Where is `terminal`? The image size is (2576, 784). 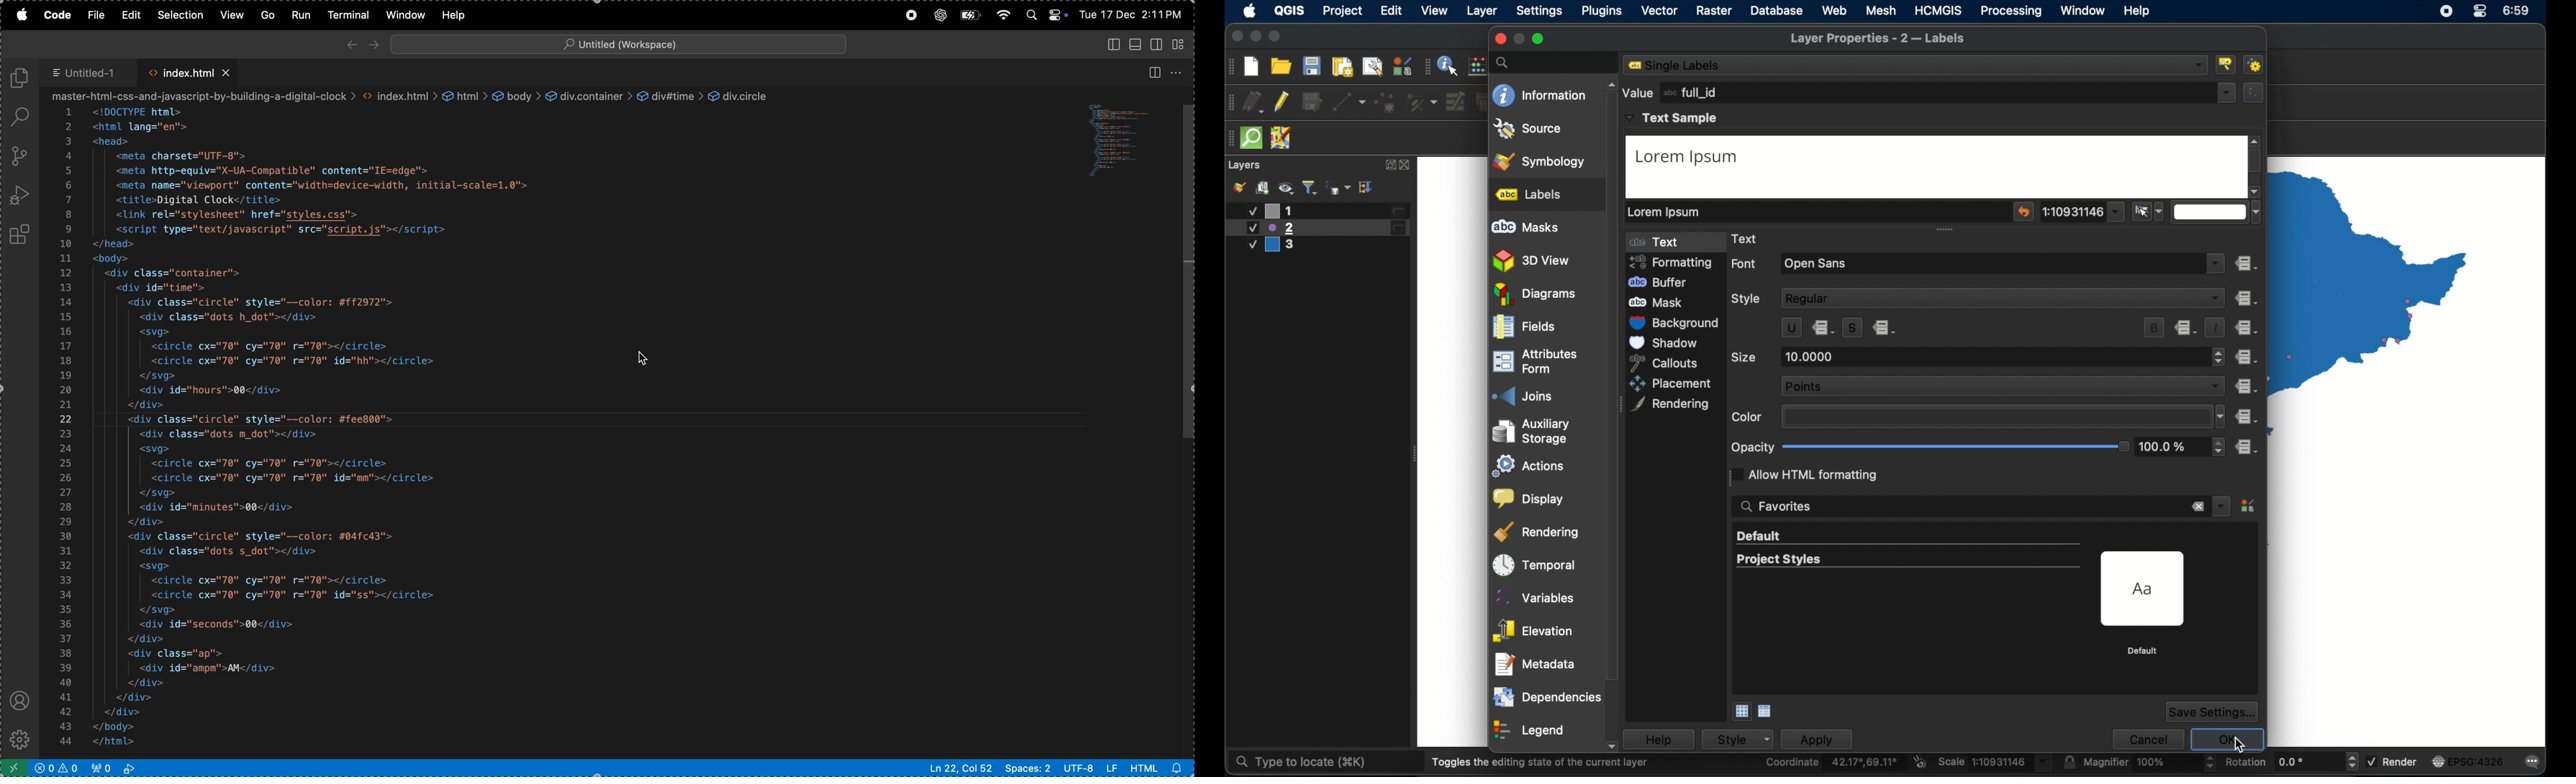 terminal is located at coordinates (350, 17).